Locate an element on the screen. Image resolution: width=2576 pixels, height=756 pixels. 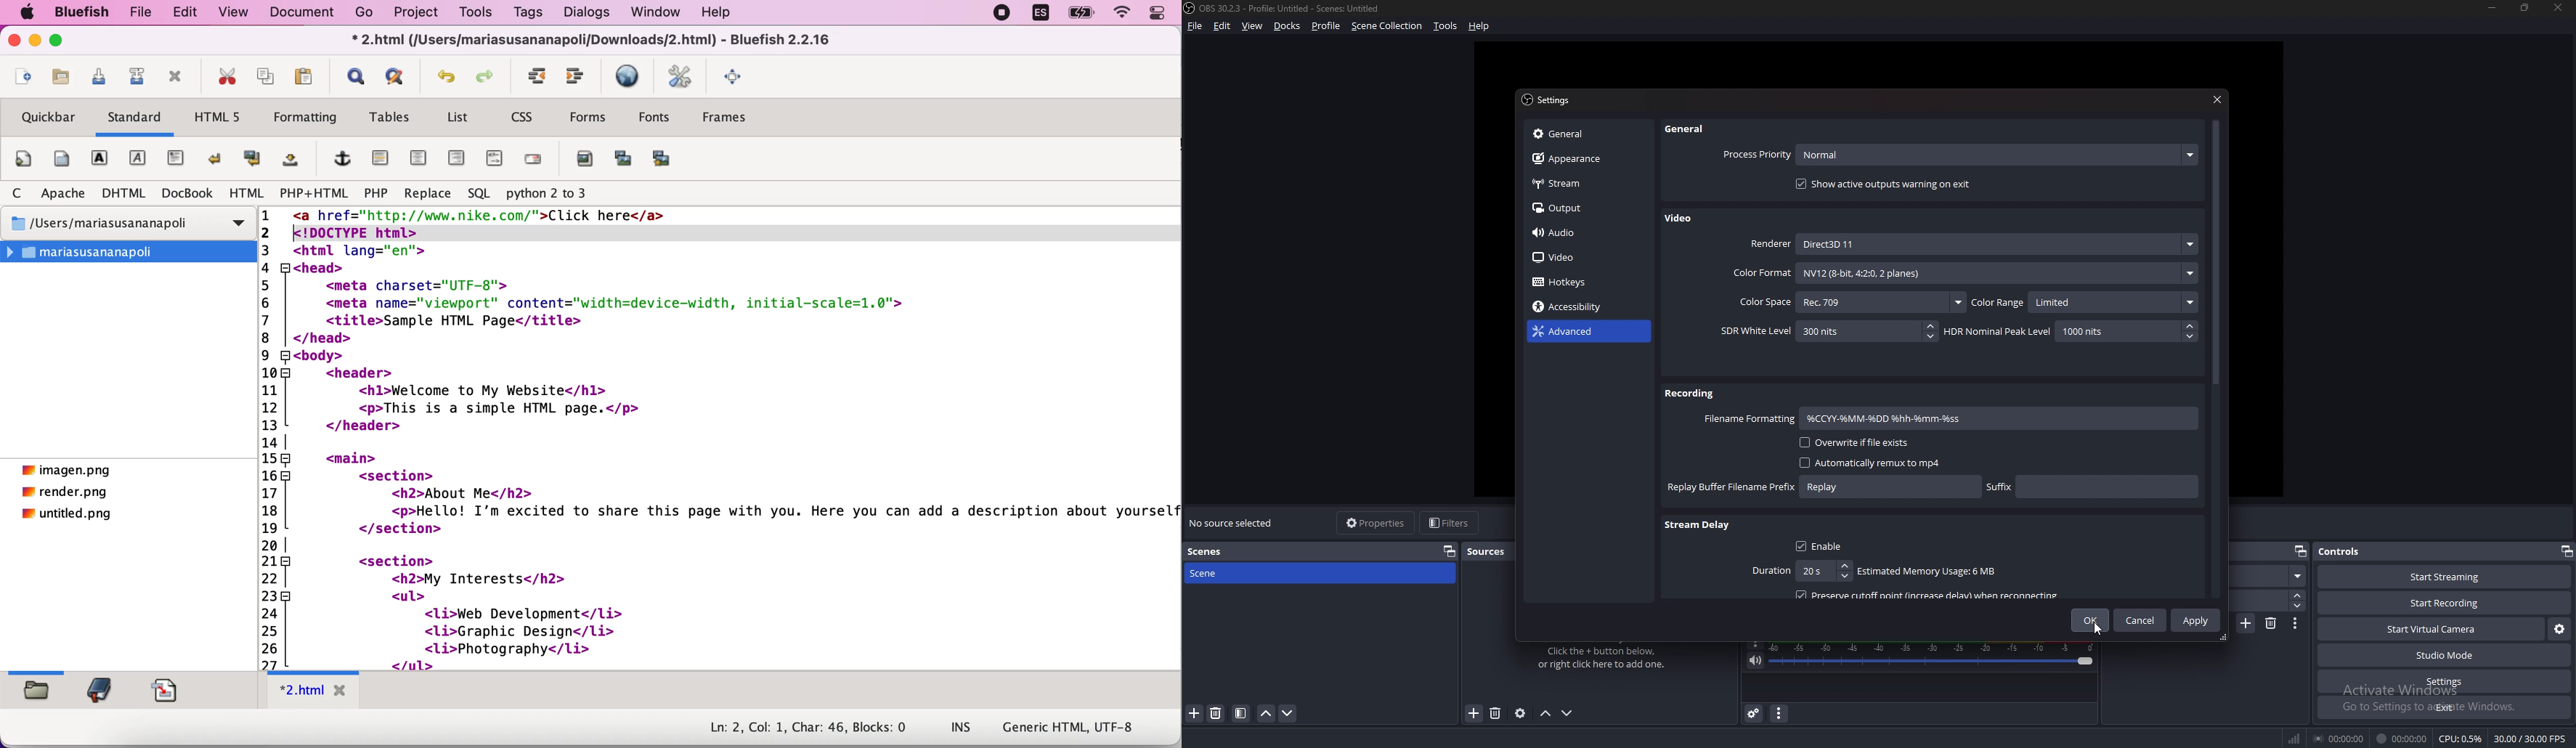
no sources selected is located at coordinates (1234, 523).